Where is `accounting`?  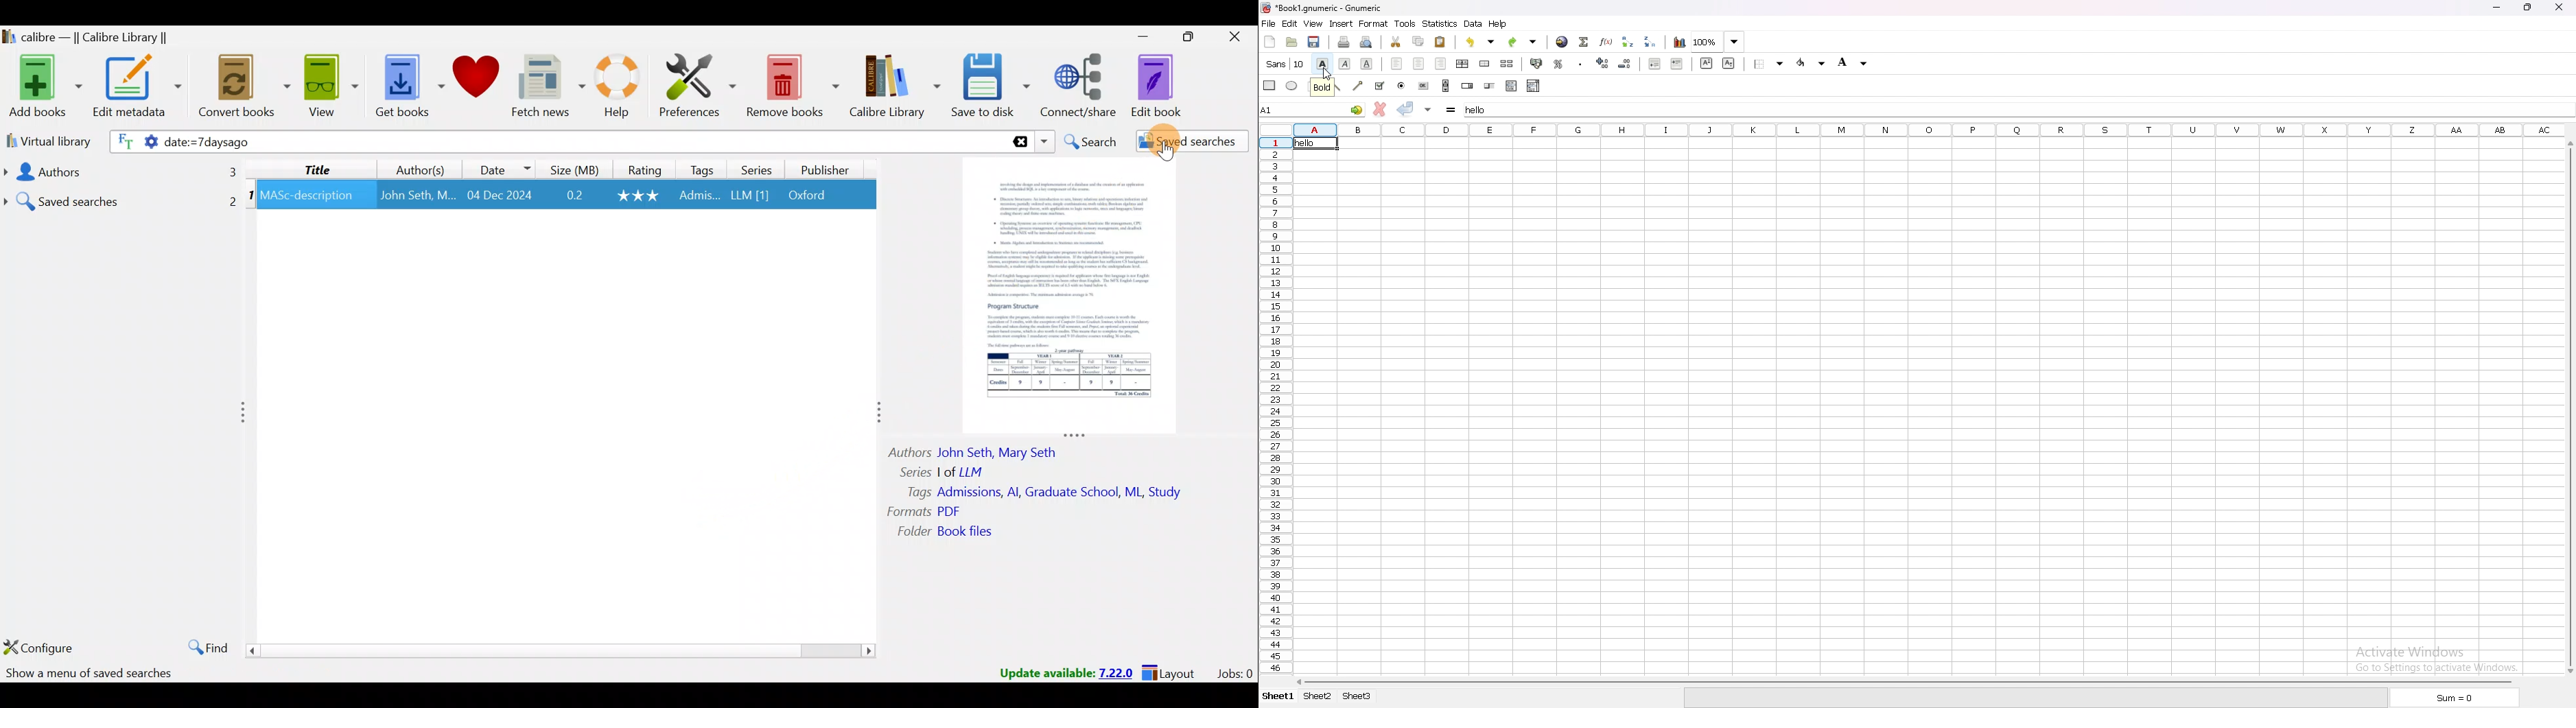
accounting is located at coordinates (1538, 62).